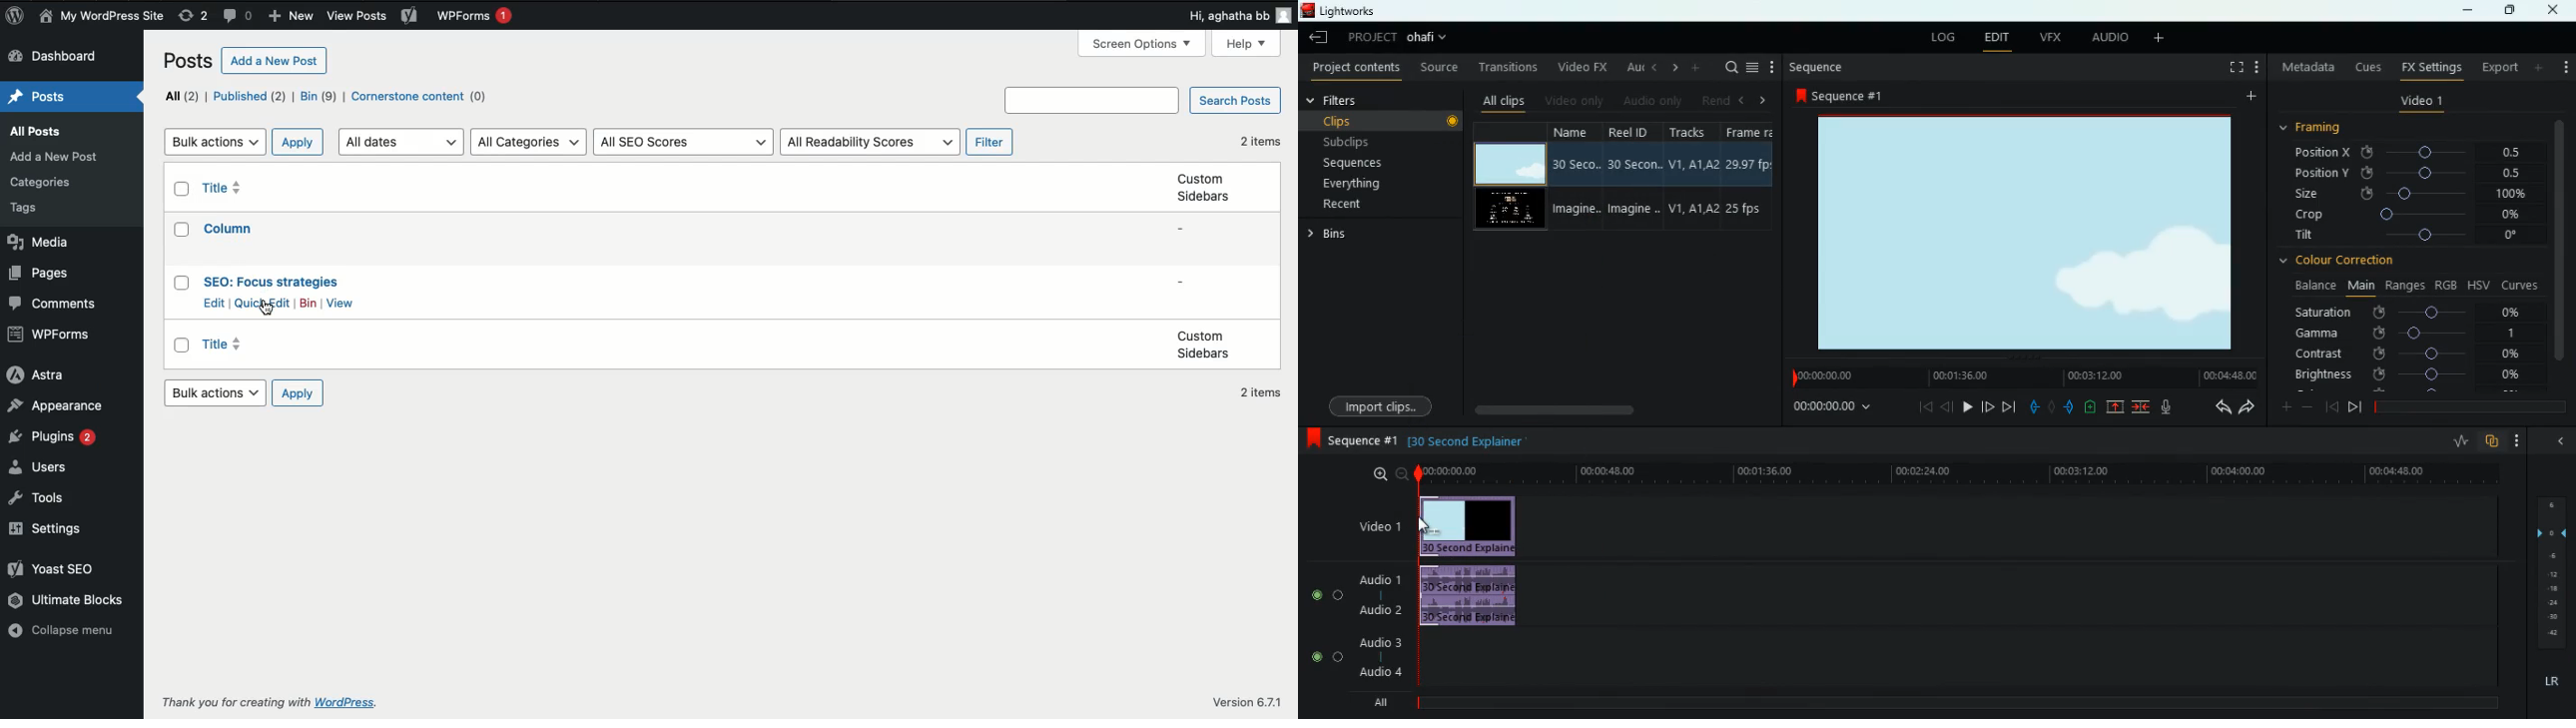  Describe the element at coordinates (1501, 101) in the screenshot. I see `all clips` at that location.